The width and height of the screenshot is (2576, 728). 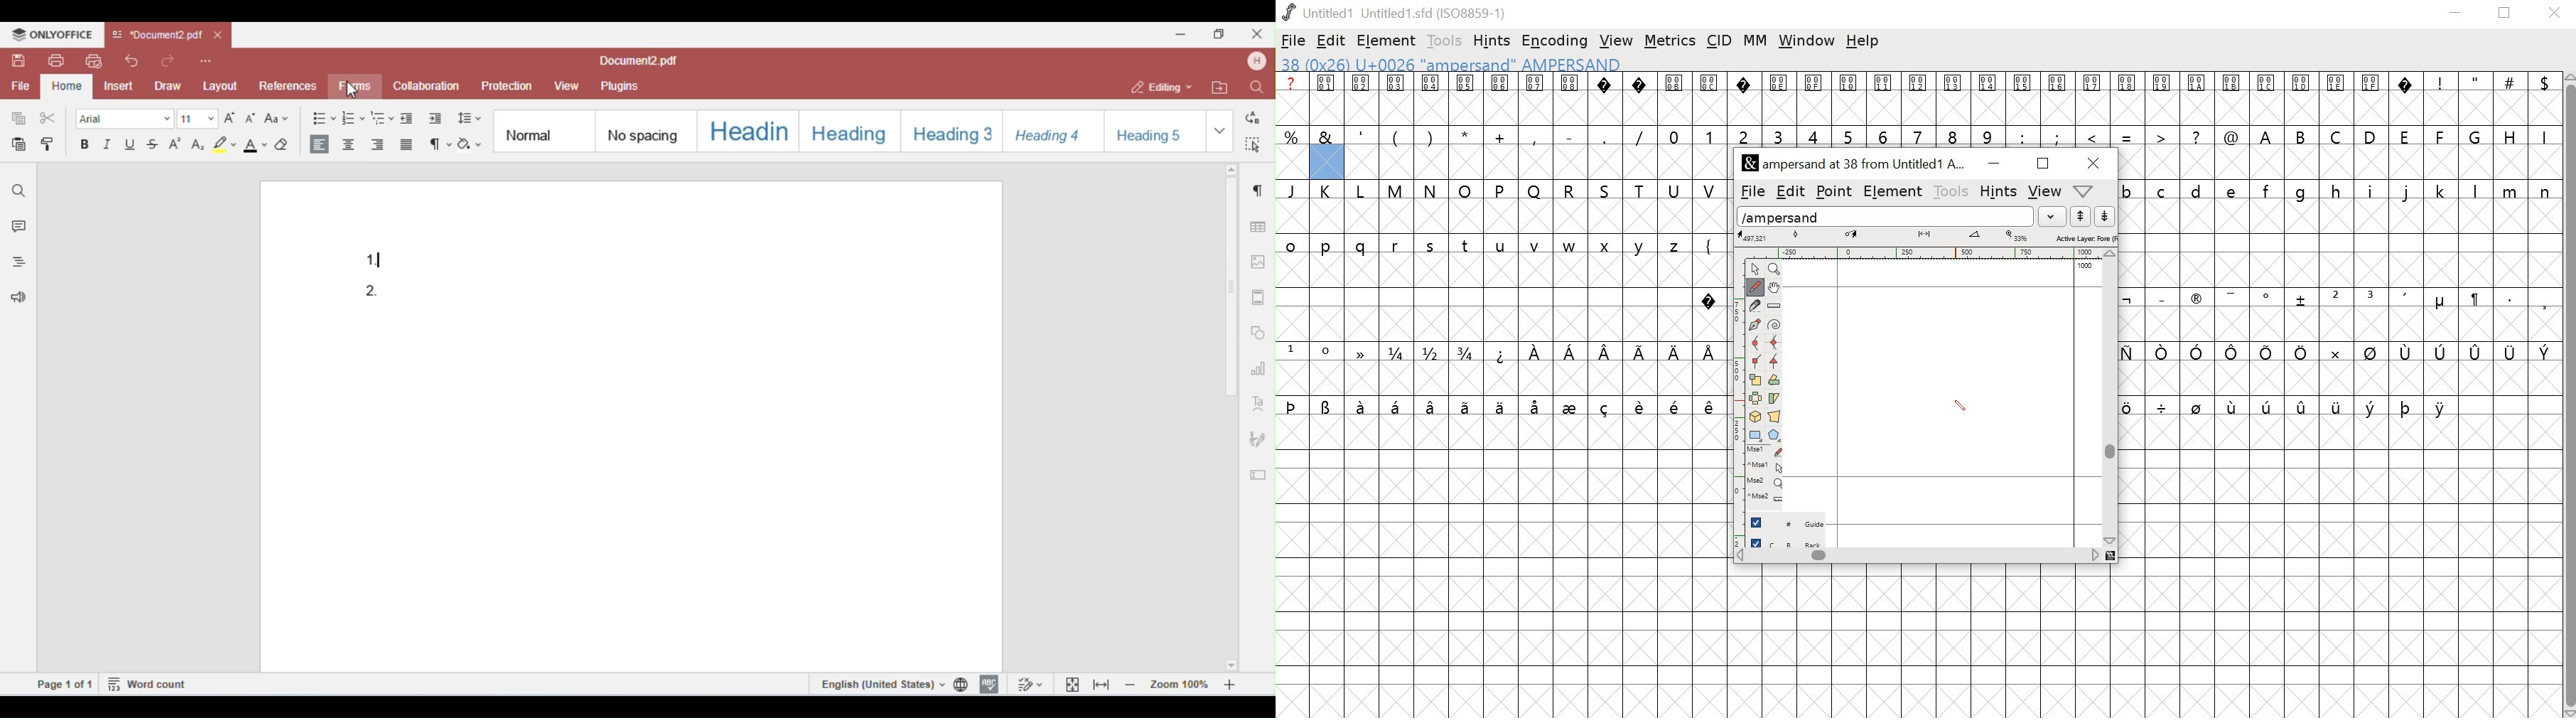 I want to click on symbol, so click(x=2197, y=406).